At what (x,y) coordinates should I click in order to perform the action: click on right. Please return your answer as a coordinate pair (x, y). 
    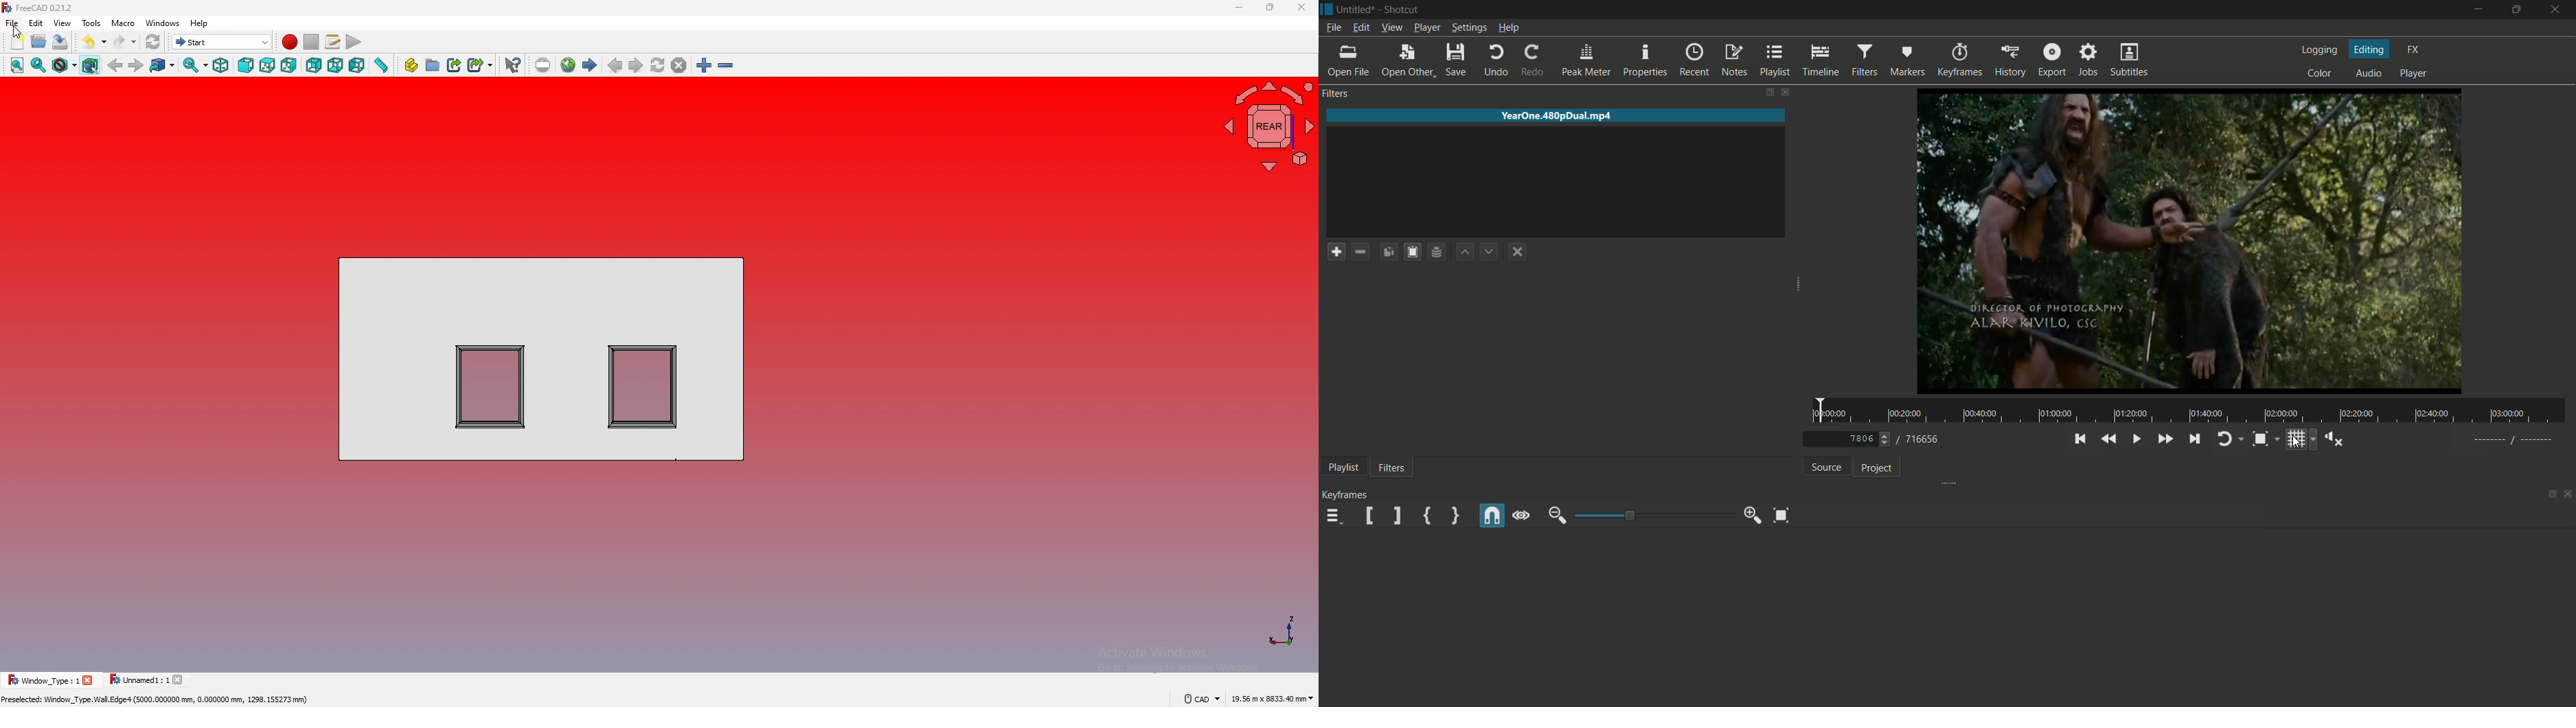
    Looking at the image, I should click on (289, 65).